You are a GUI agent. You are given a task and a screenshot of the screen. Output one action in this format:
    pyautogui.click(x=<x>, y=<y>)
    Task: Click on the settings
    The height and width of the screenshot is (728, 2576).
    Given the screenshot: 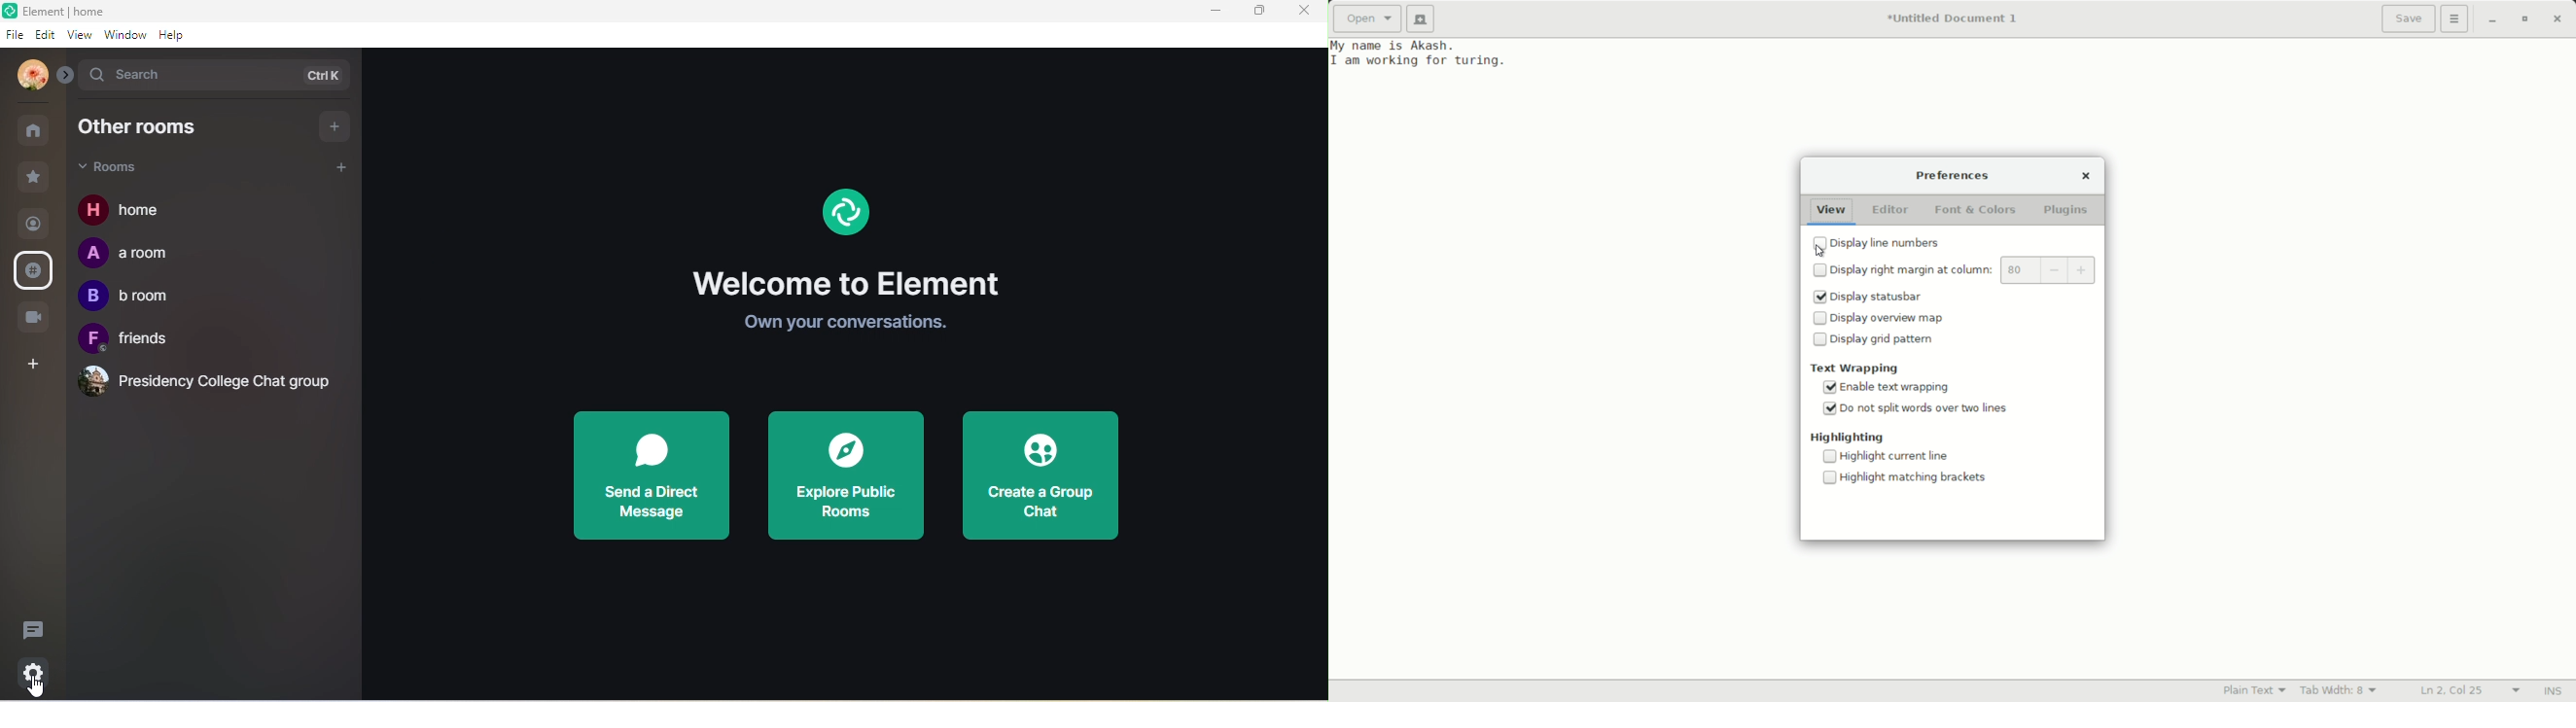 What is the action you would take?
    pyautogui.click(x=37, y=669)
    